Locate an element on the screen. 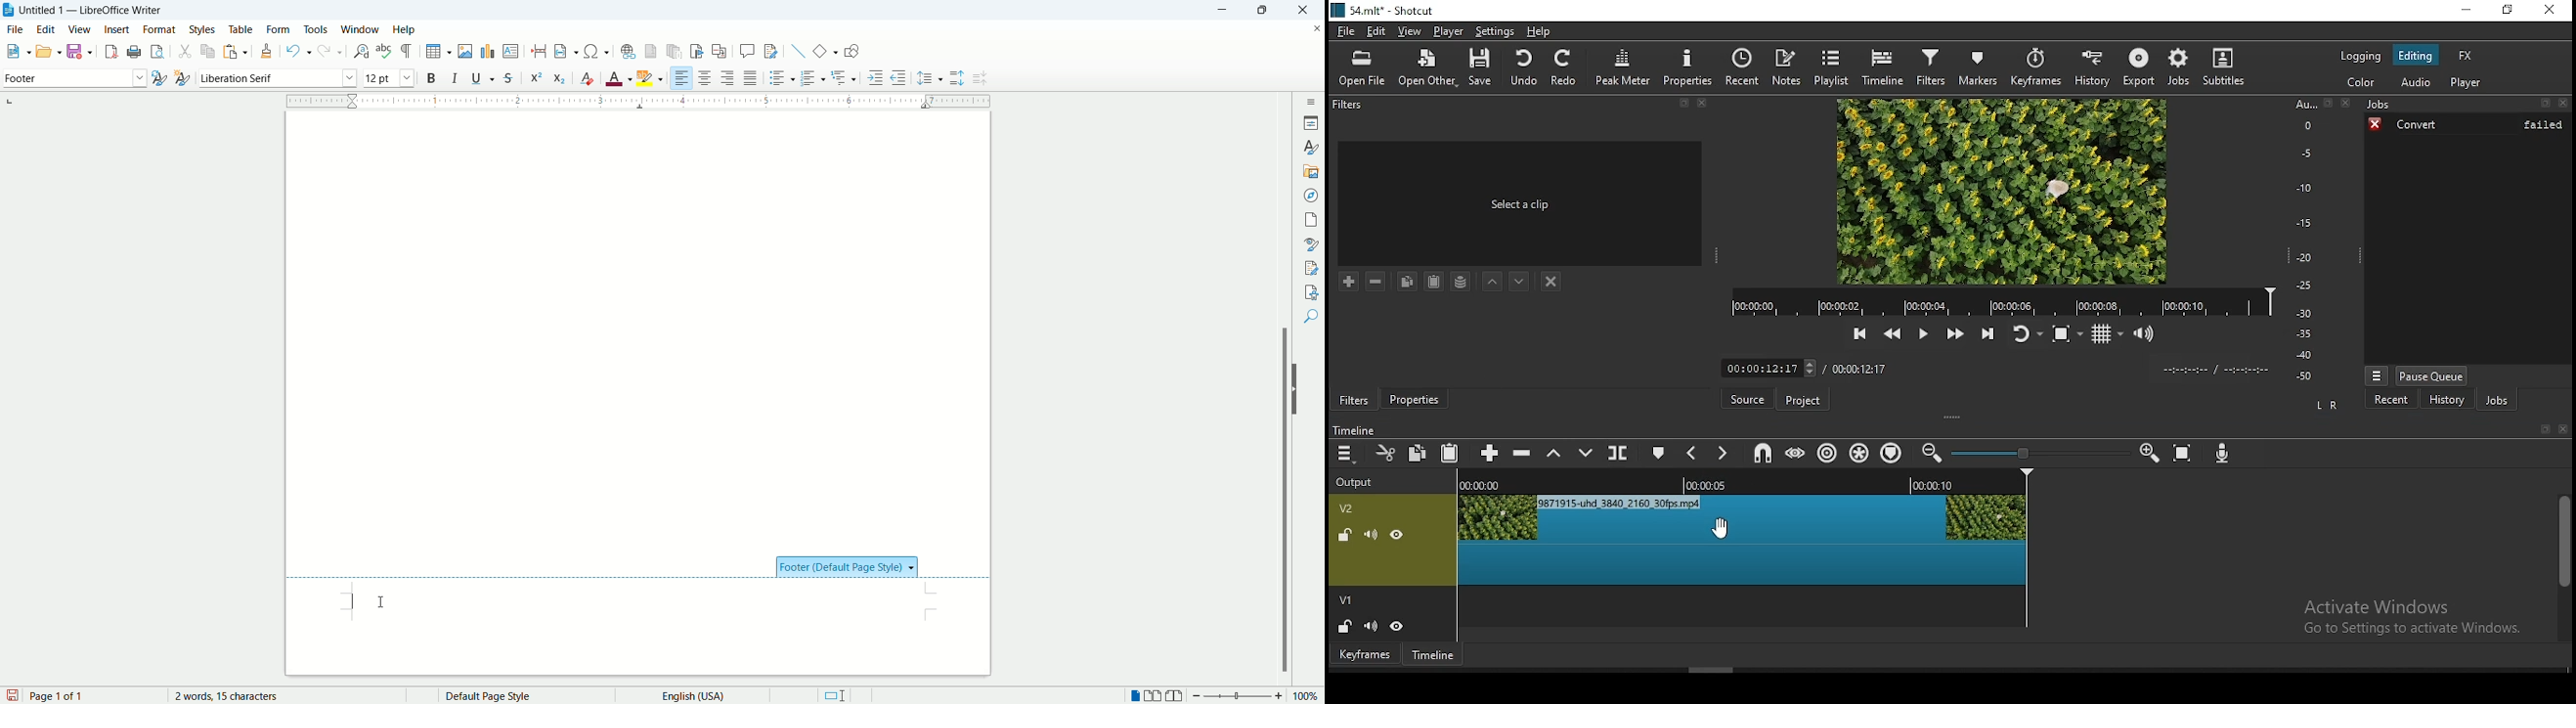 The image size is (2576, 728). paragraph style is located at coordinates (72, 78).